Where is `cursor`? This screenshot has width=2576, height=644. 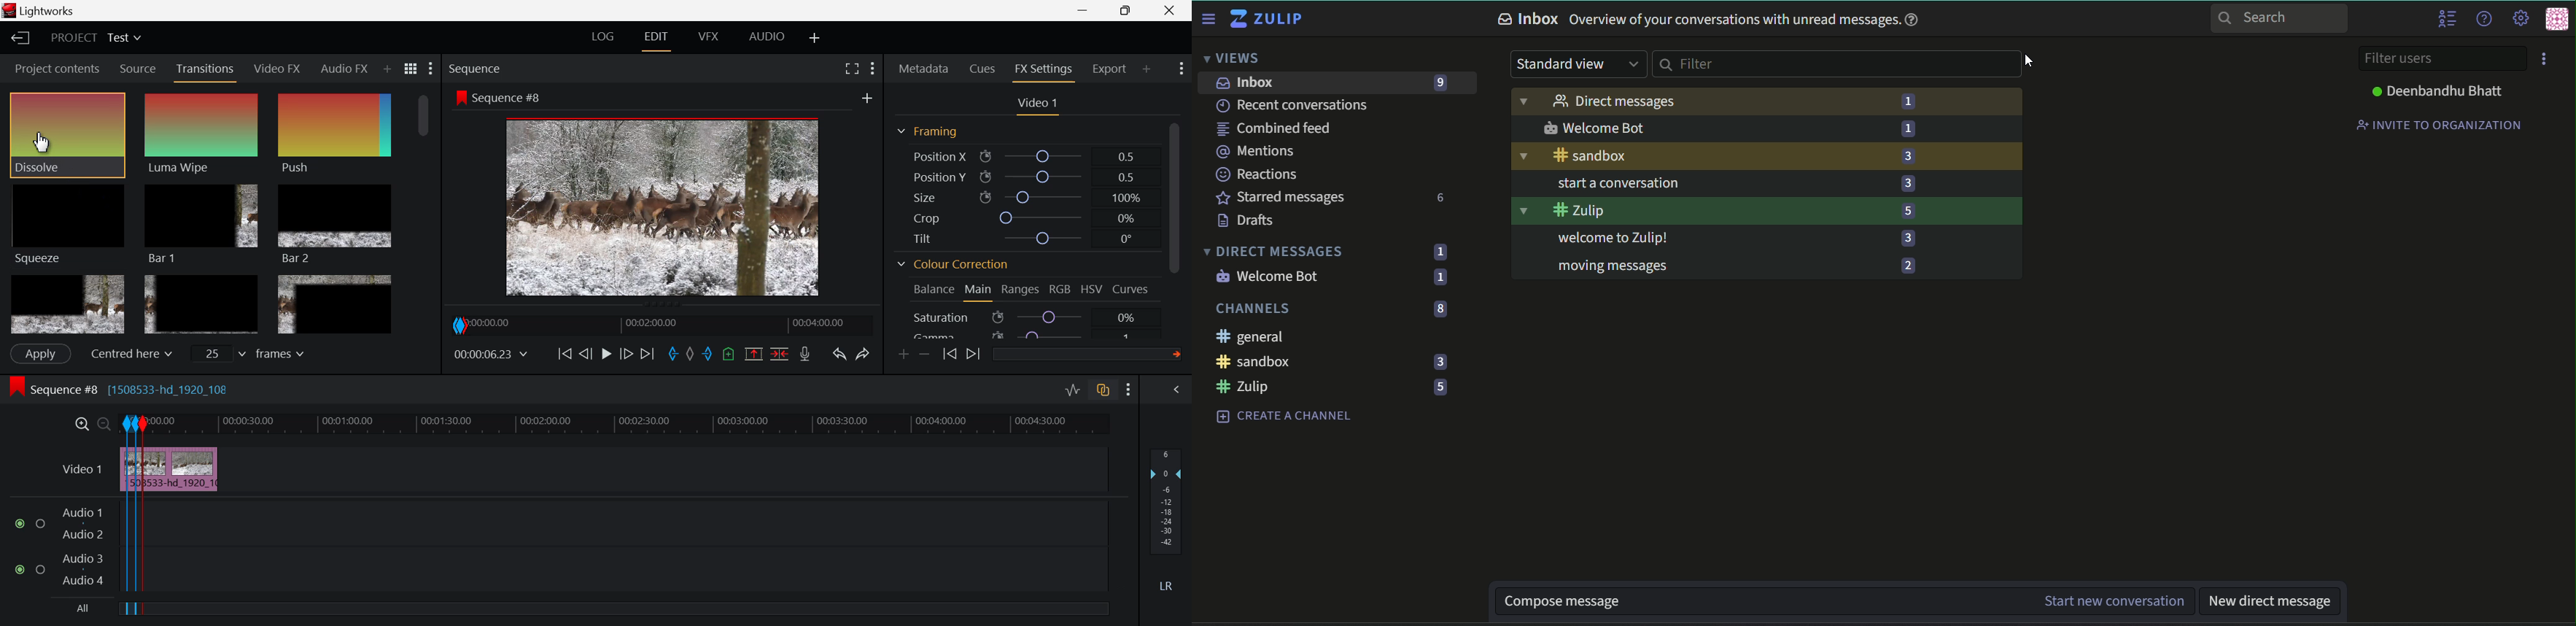 cursor is located at coordinates (2028, 60).